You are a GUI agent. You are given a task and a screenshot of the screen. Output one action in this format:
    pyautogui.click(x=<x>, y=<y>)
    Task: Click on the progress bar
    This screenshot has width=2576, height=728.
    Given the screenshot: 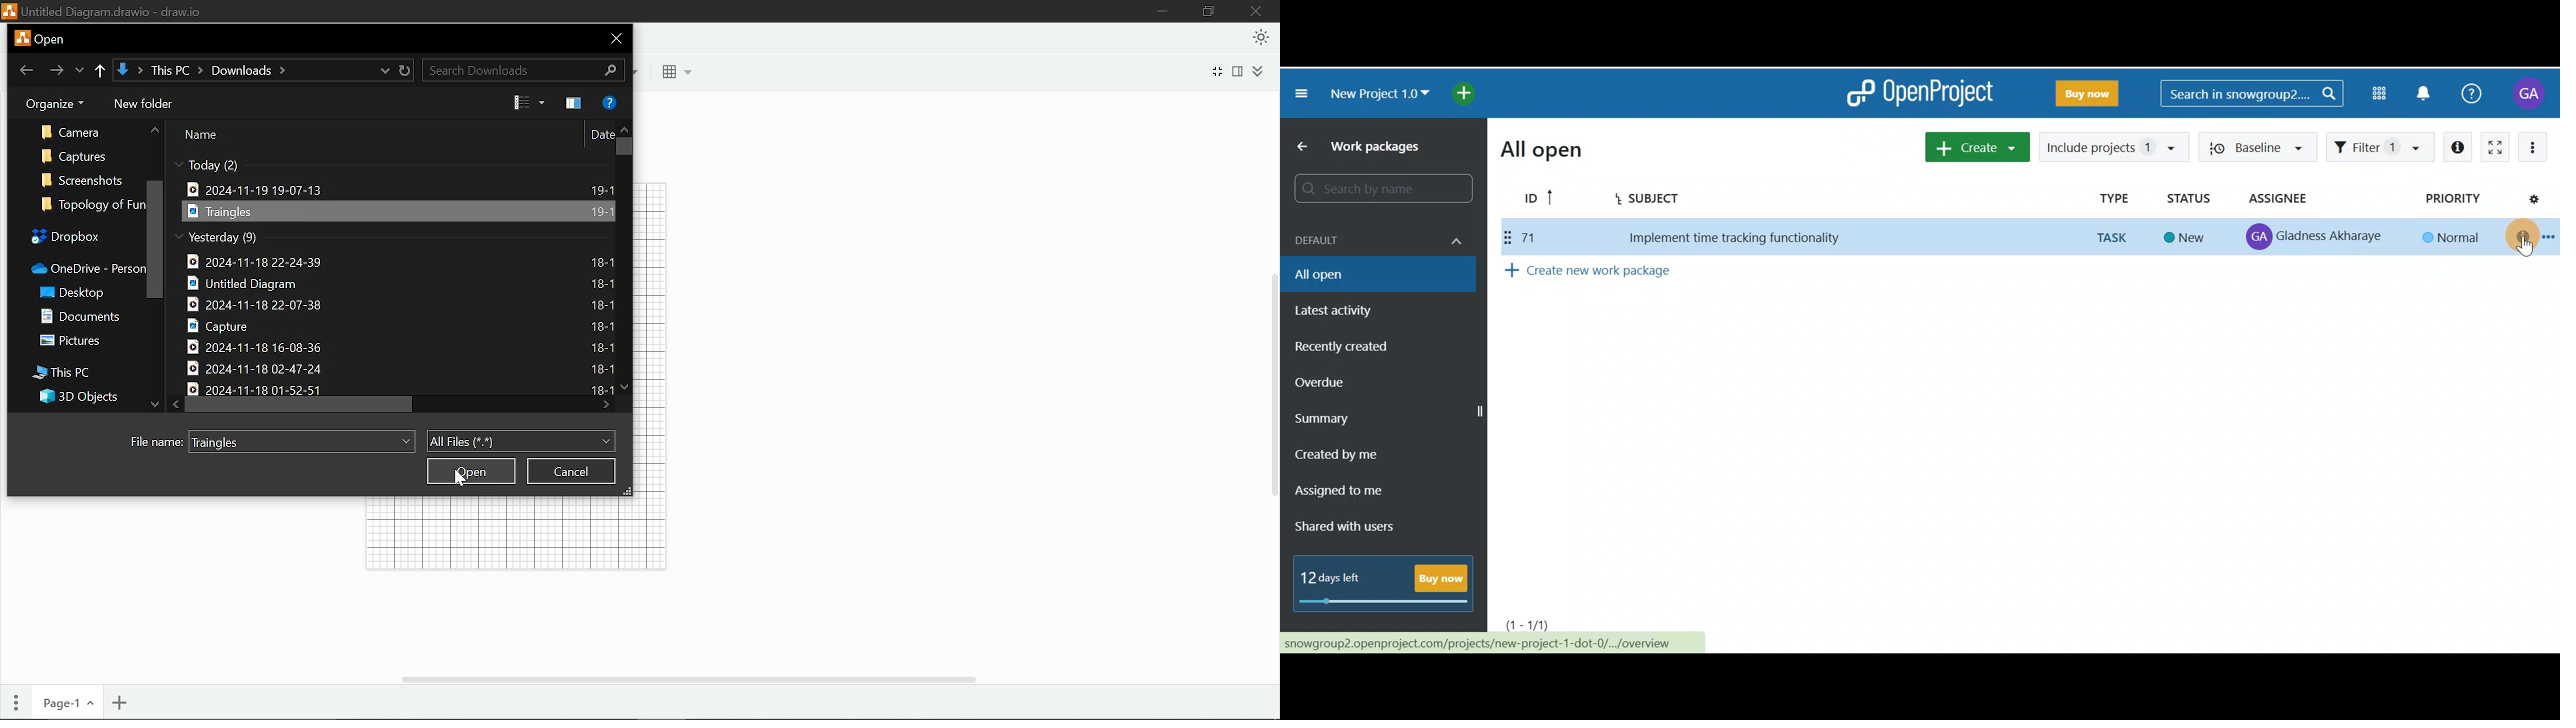 What is the action you would take?
    pyautogui.click(x=1385, y=603)
    